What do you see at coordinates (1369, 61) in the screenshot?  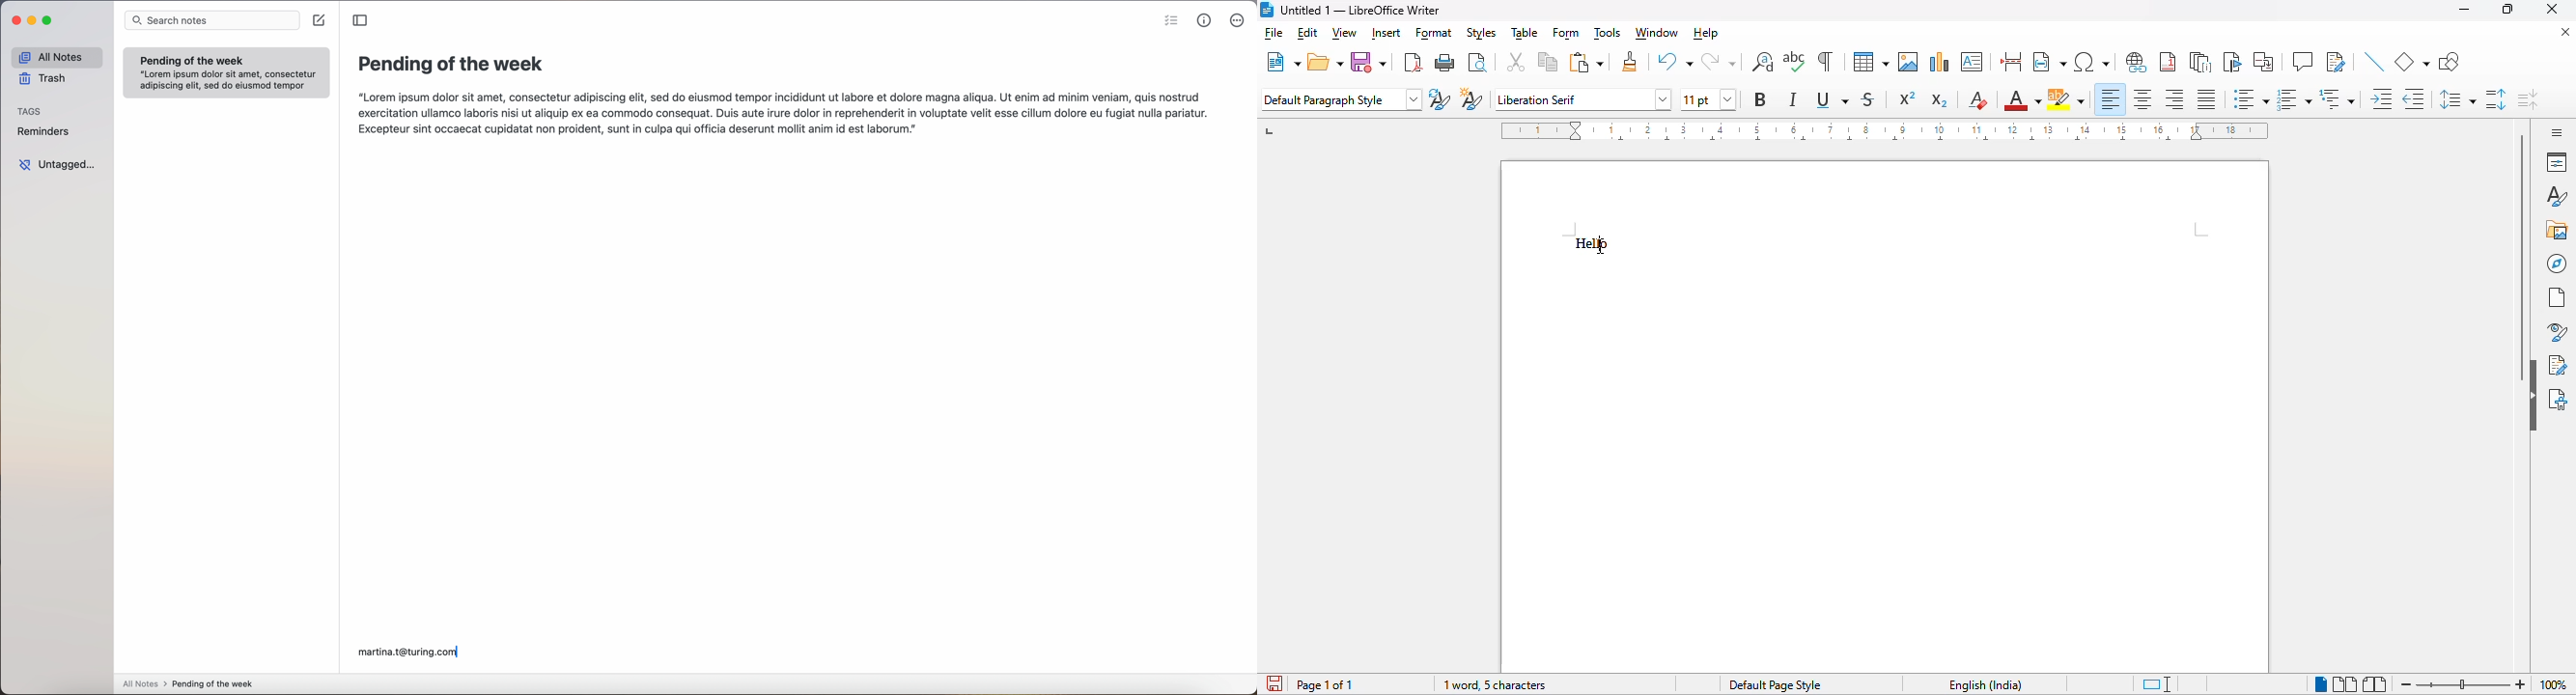 I see `save` at bounding box center [1369, 61].